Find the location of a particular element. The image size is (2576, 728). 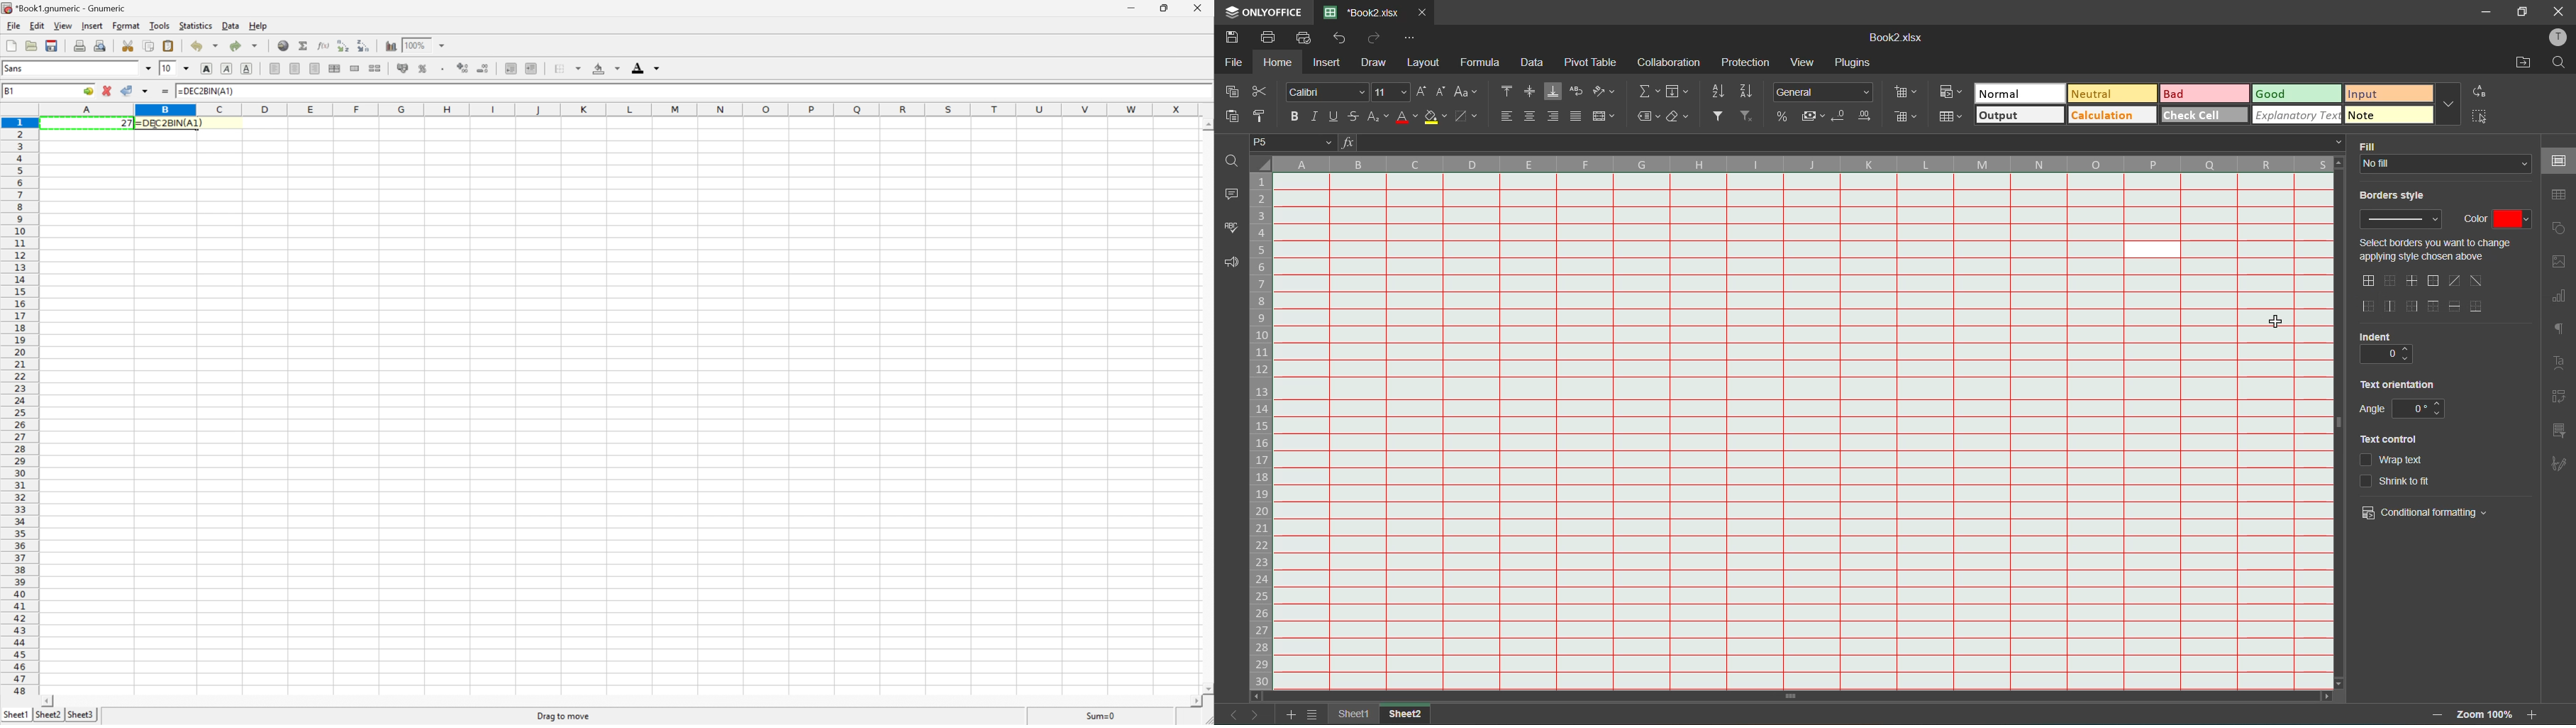

accounting is located at coordinates (1811, 117).